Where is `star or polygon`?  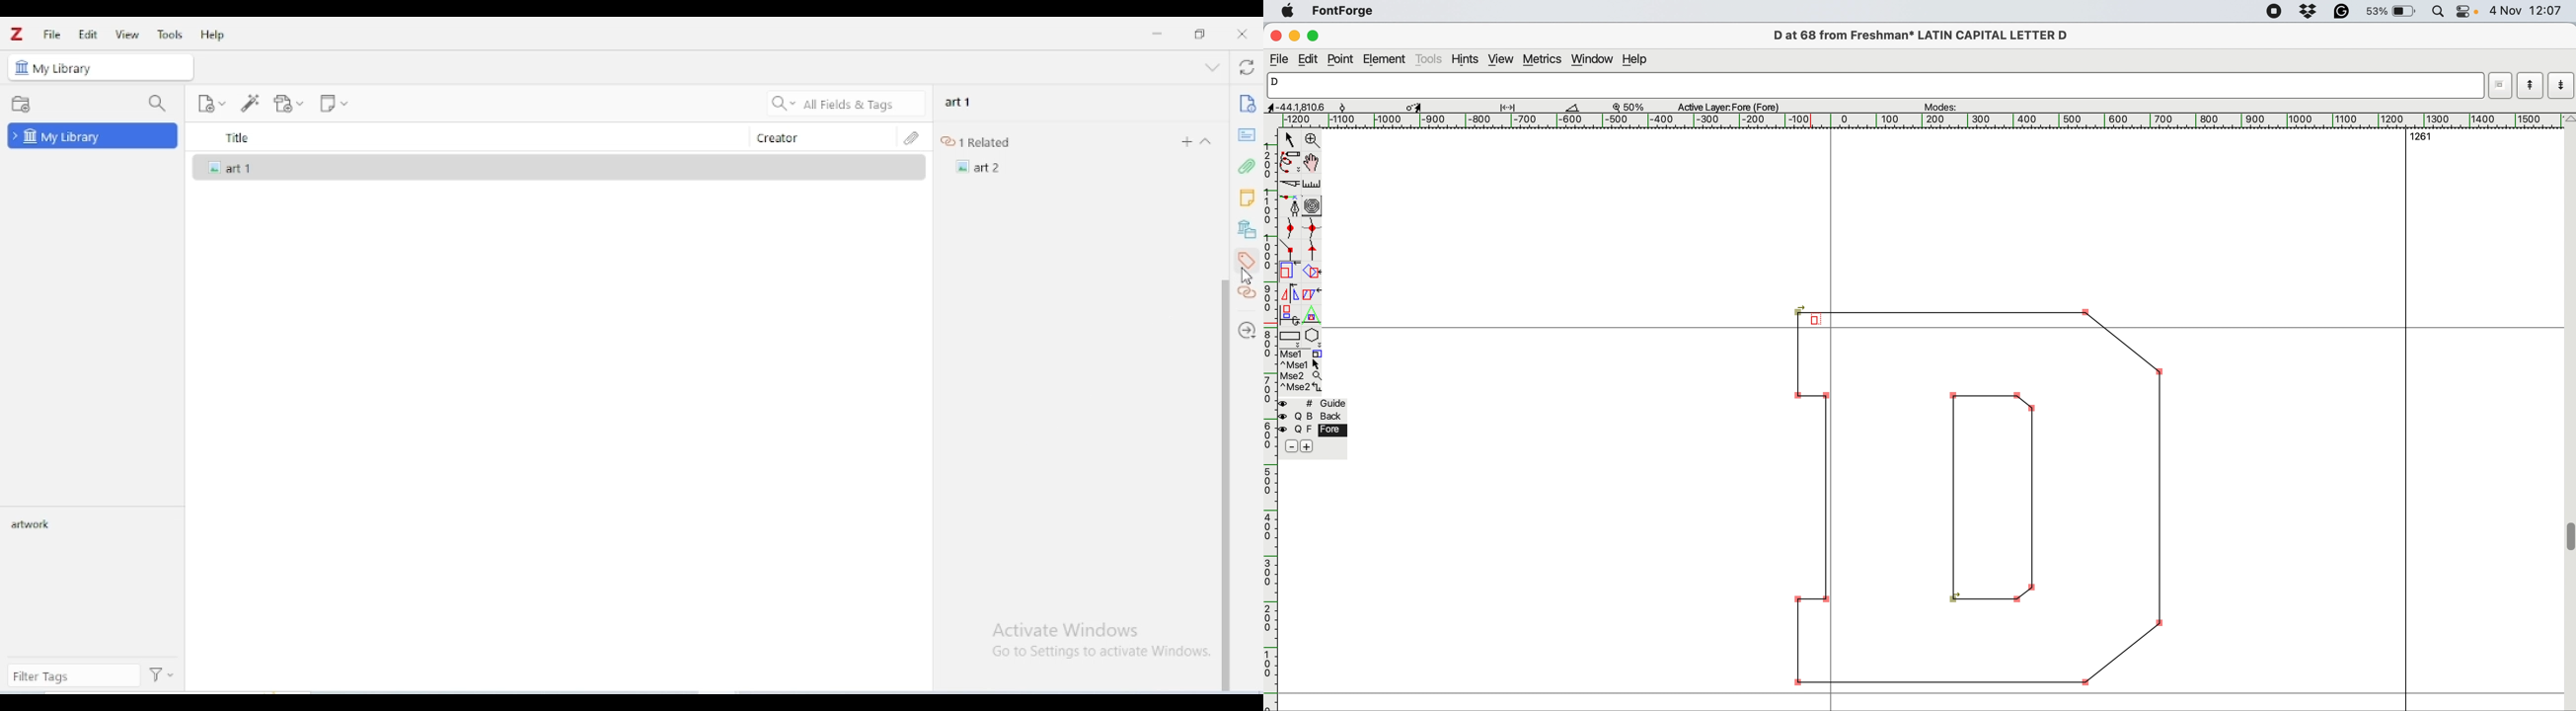 star or polygon is located at coordinates (1313, 338).